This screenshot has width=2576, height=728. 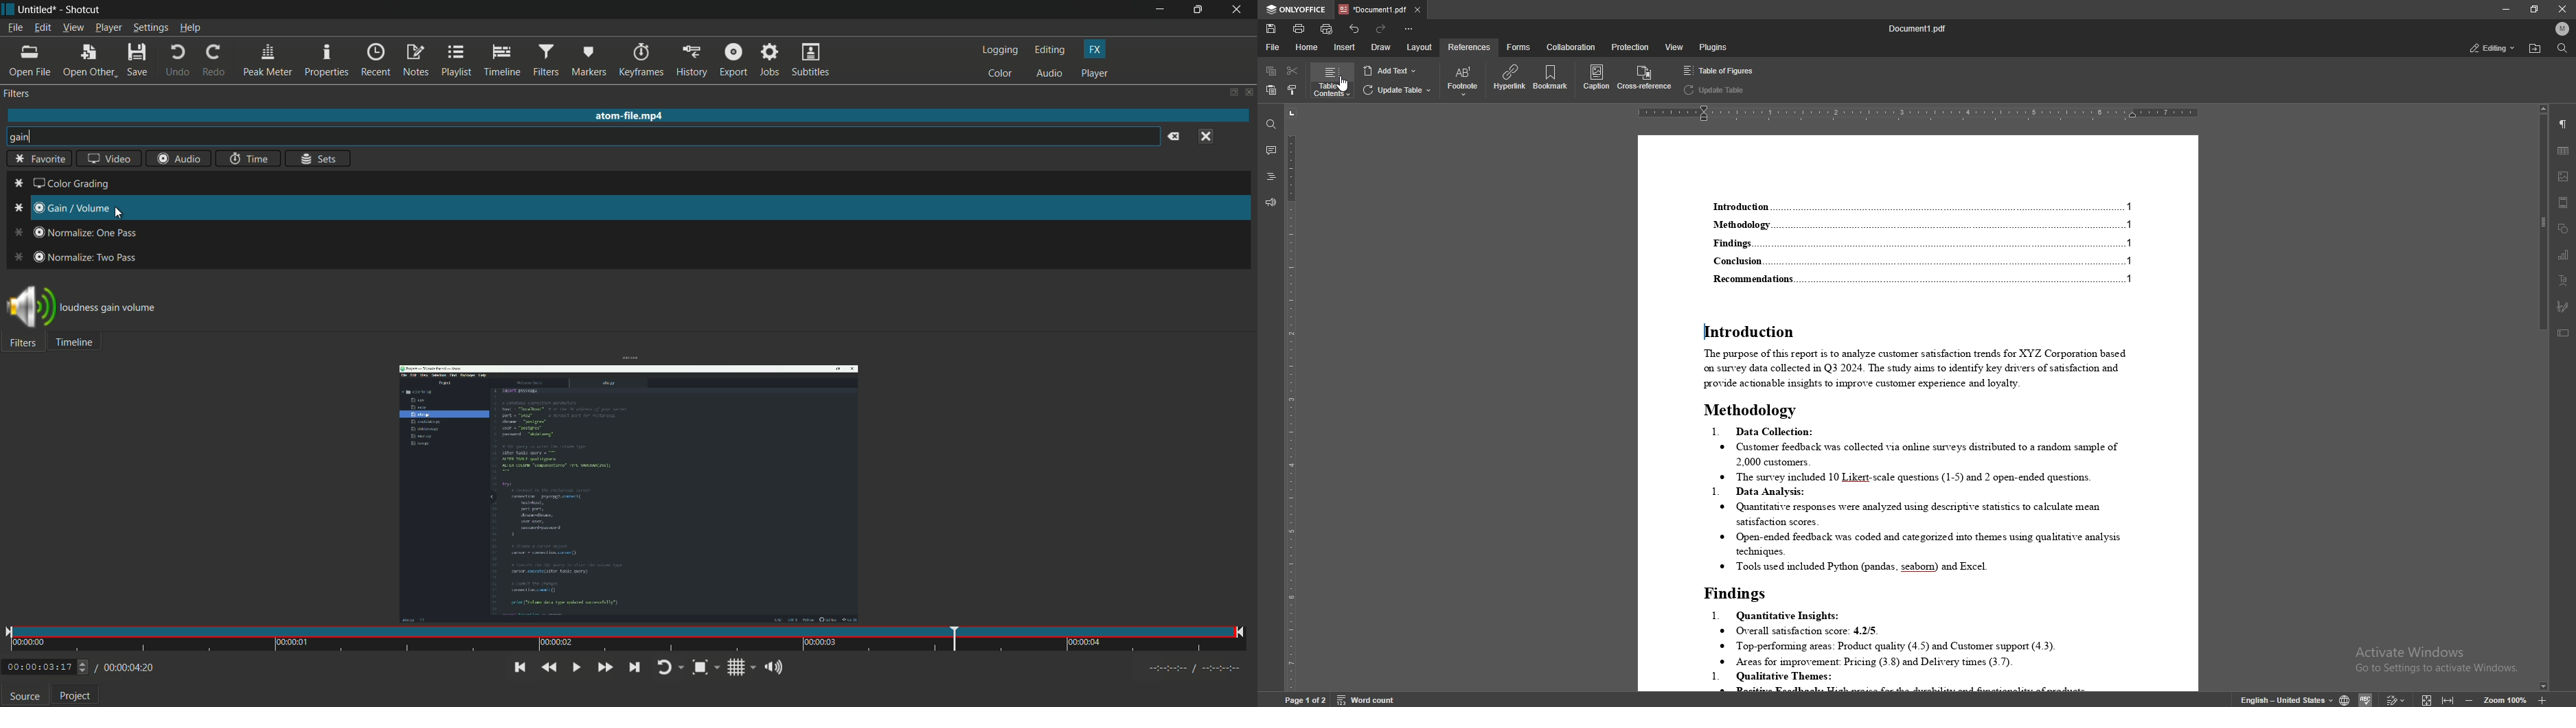 I want to click on toggle grid, so click(x=742, y=668).